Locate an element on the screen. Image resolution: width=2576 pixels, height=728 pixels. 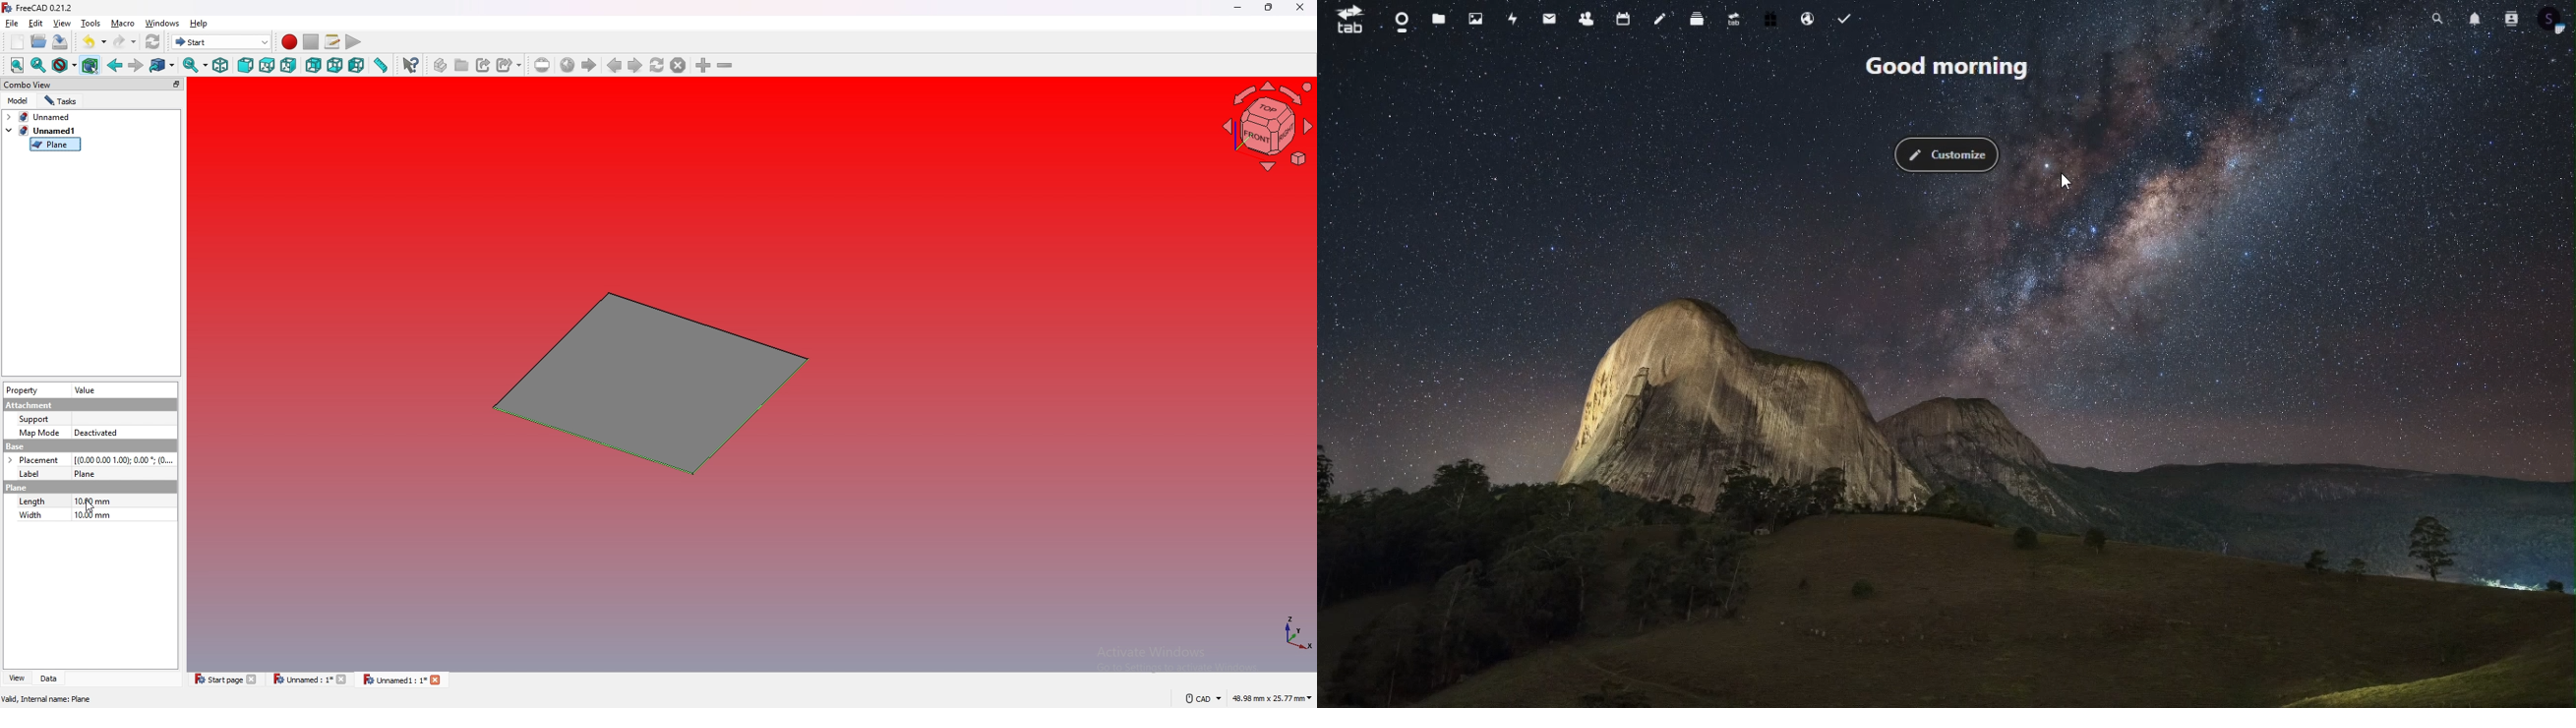
Deactivated is located at coordinates (98, 432).